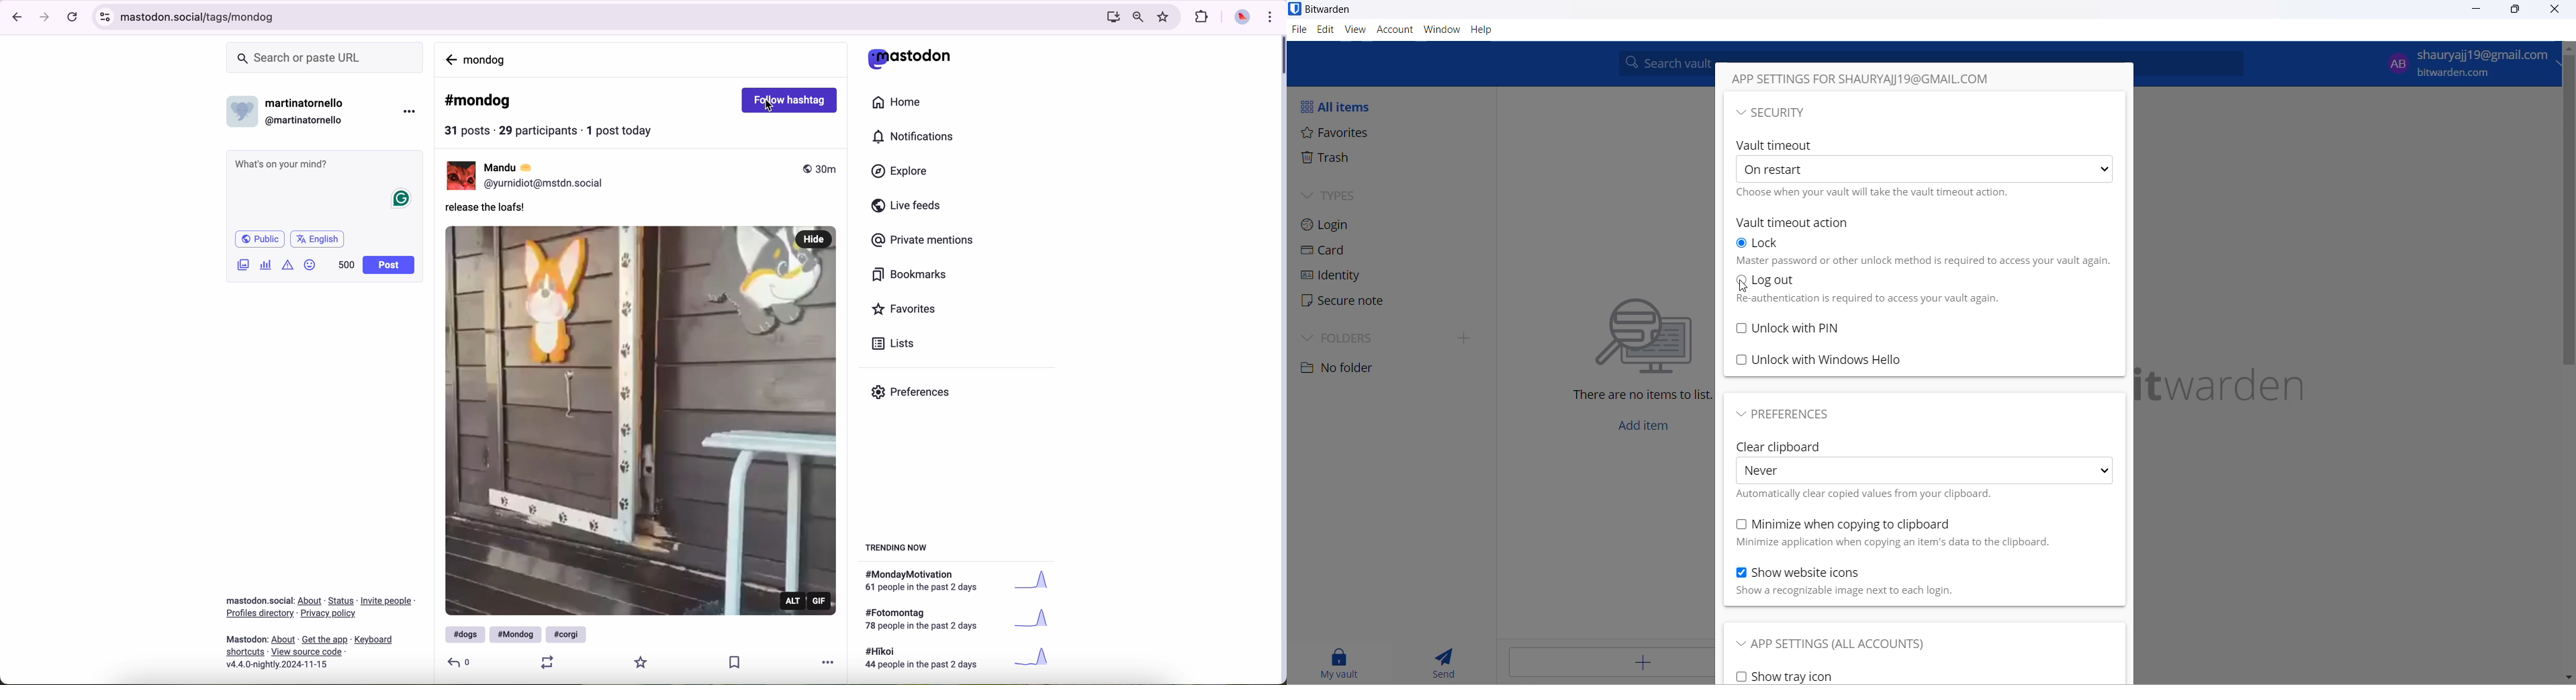 The image size is (2576, 700). Describe the element at coordinates (544, 662) in the screenshot. I see `retweet` at that location.